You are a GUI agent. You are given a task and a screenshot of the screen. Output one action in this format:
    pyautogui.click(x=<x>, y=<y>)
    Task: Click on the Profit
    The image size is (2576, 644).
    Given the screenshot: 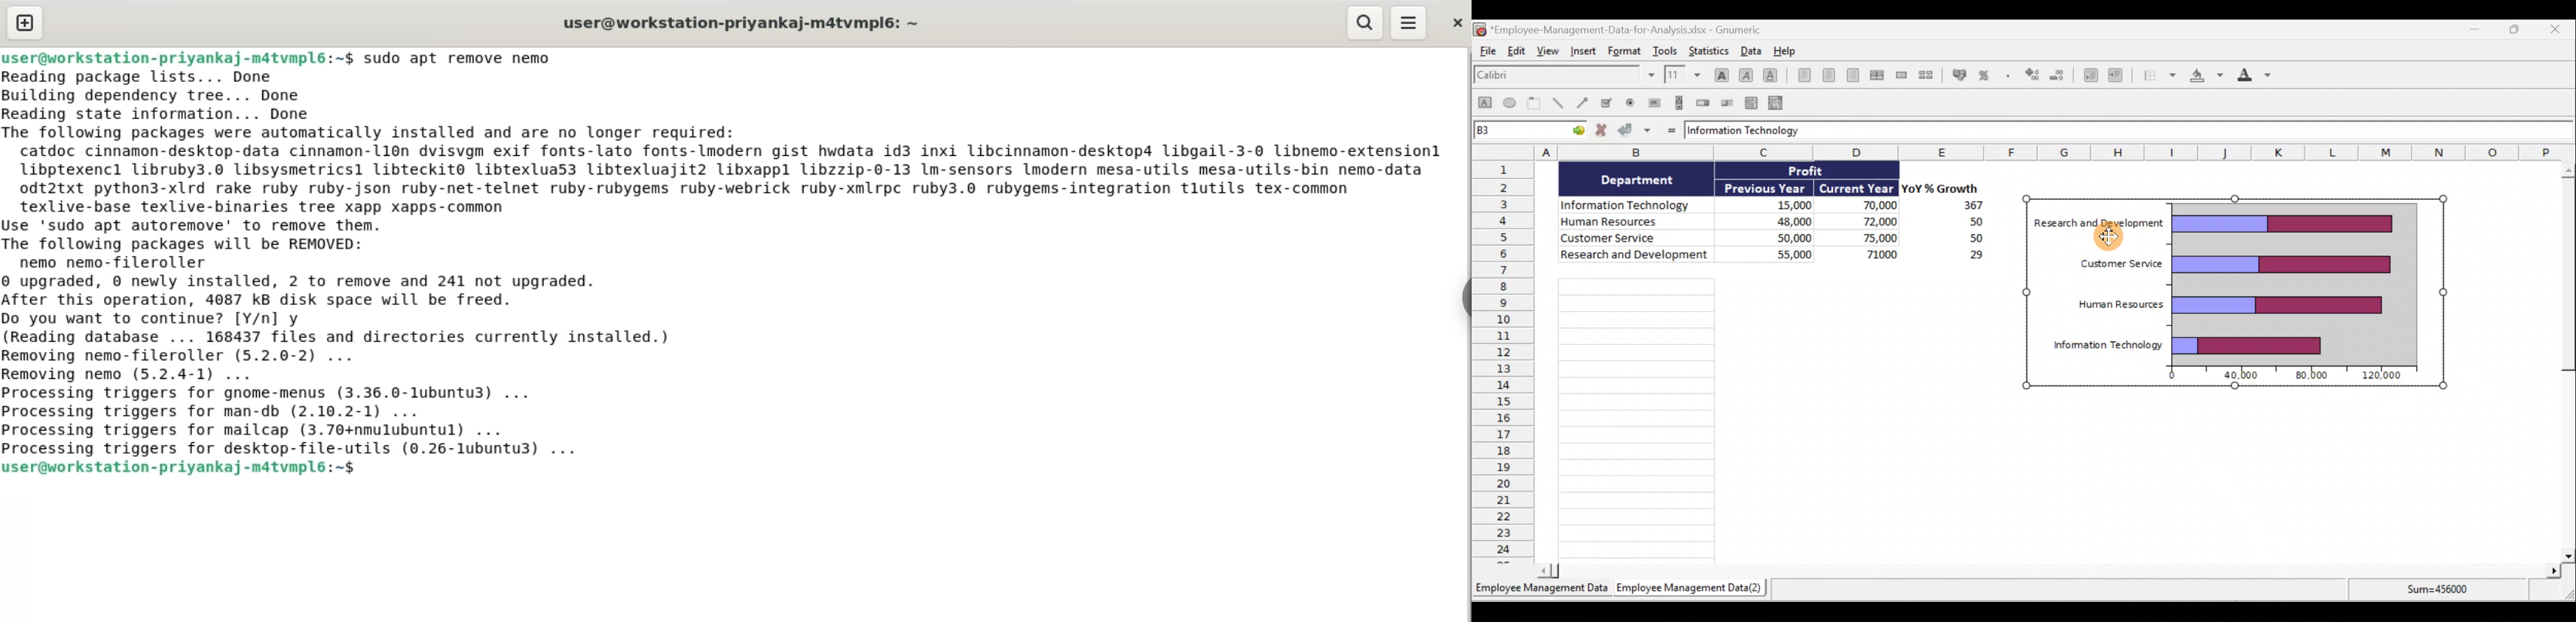 What is the action you would take?
    pyautogui.click(x=1816, y=172)
    